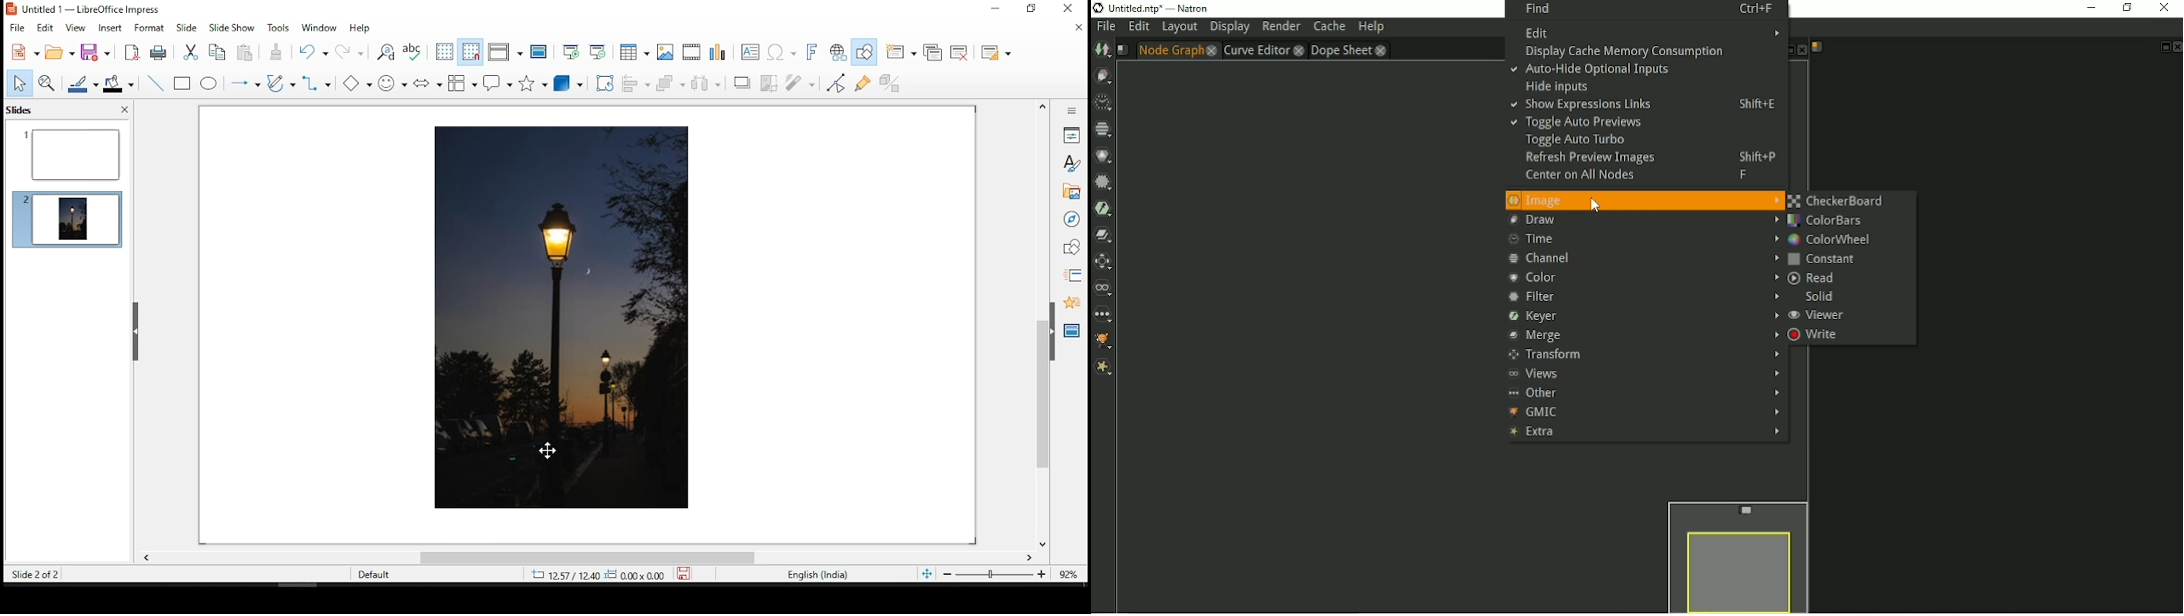 This screenshot has width=2184, height=616. I want to click on align objects, so click(636, 84).